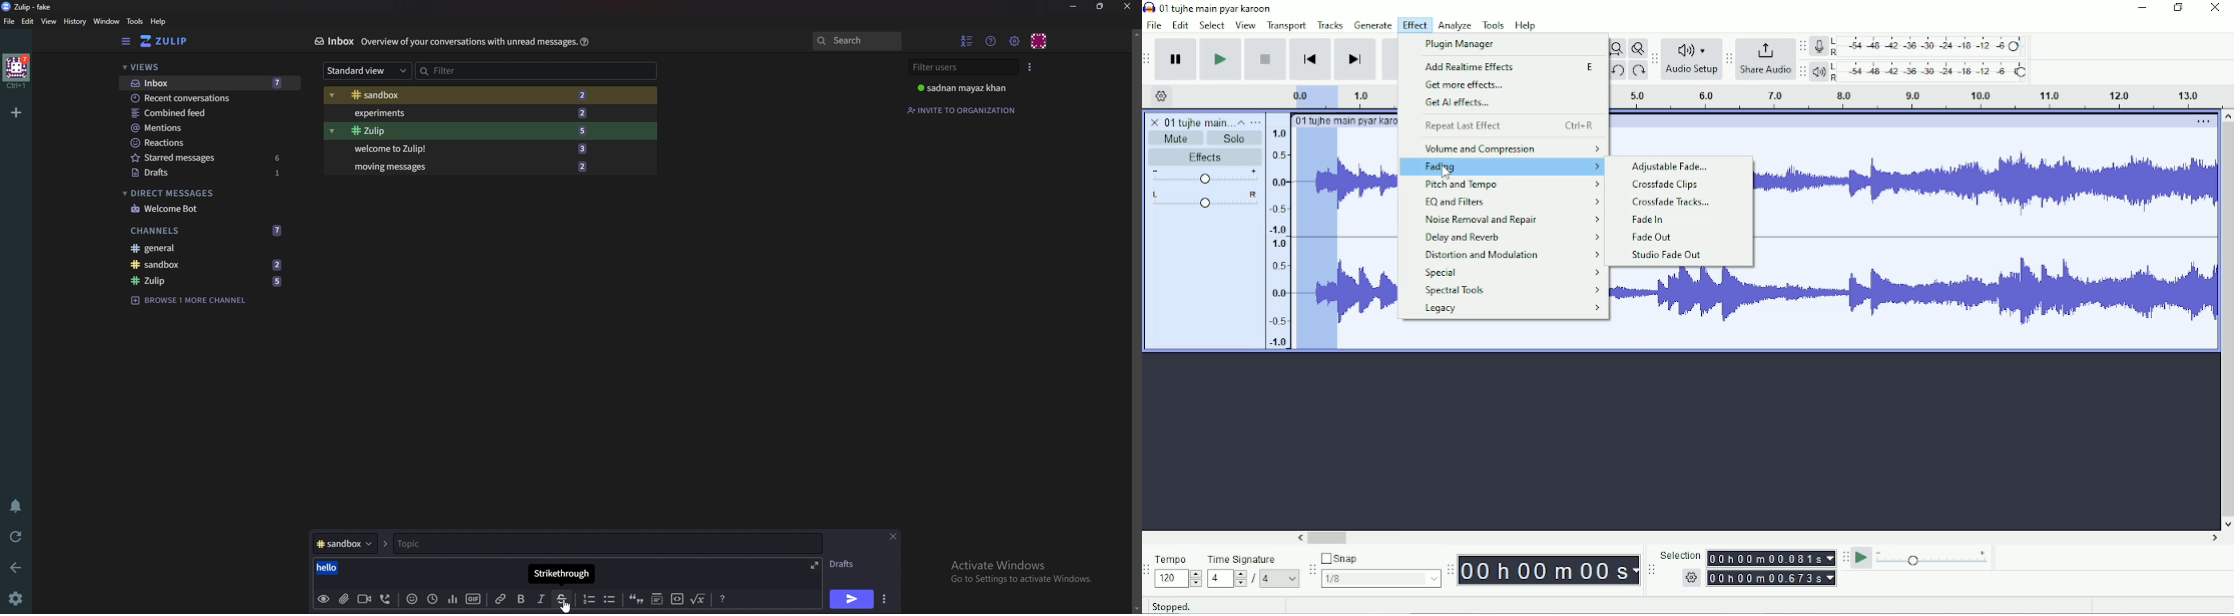  What do you see at coordinates (723, 599) in the screenshot?
I see `format message` at bounding box center [723, 599].